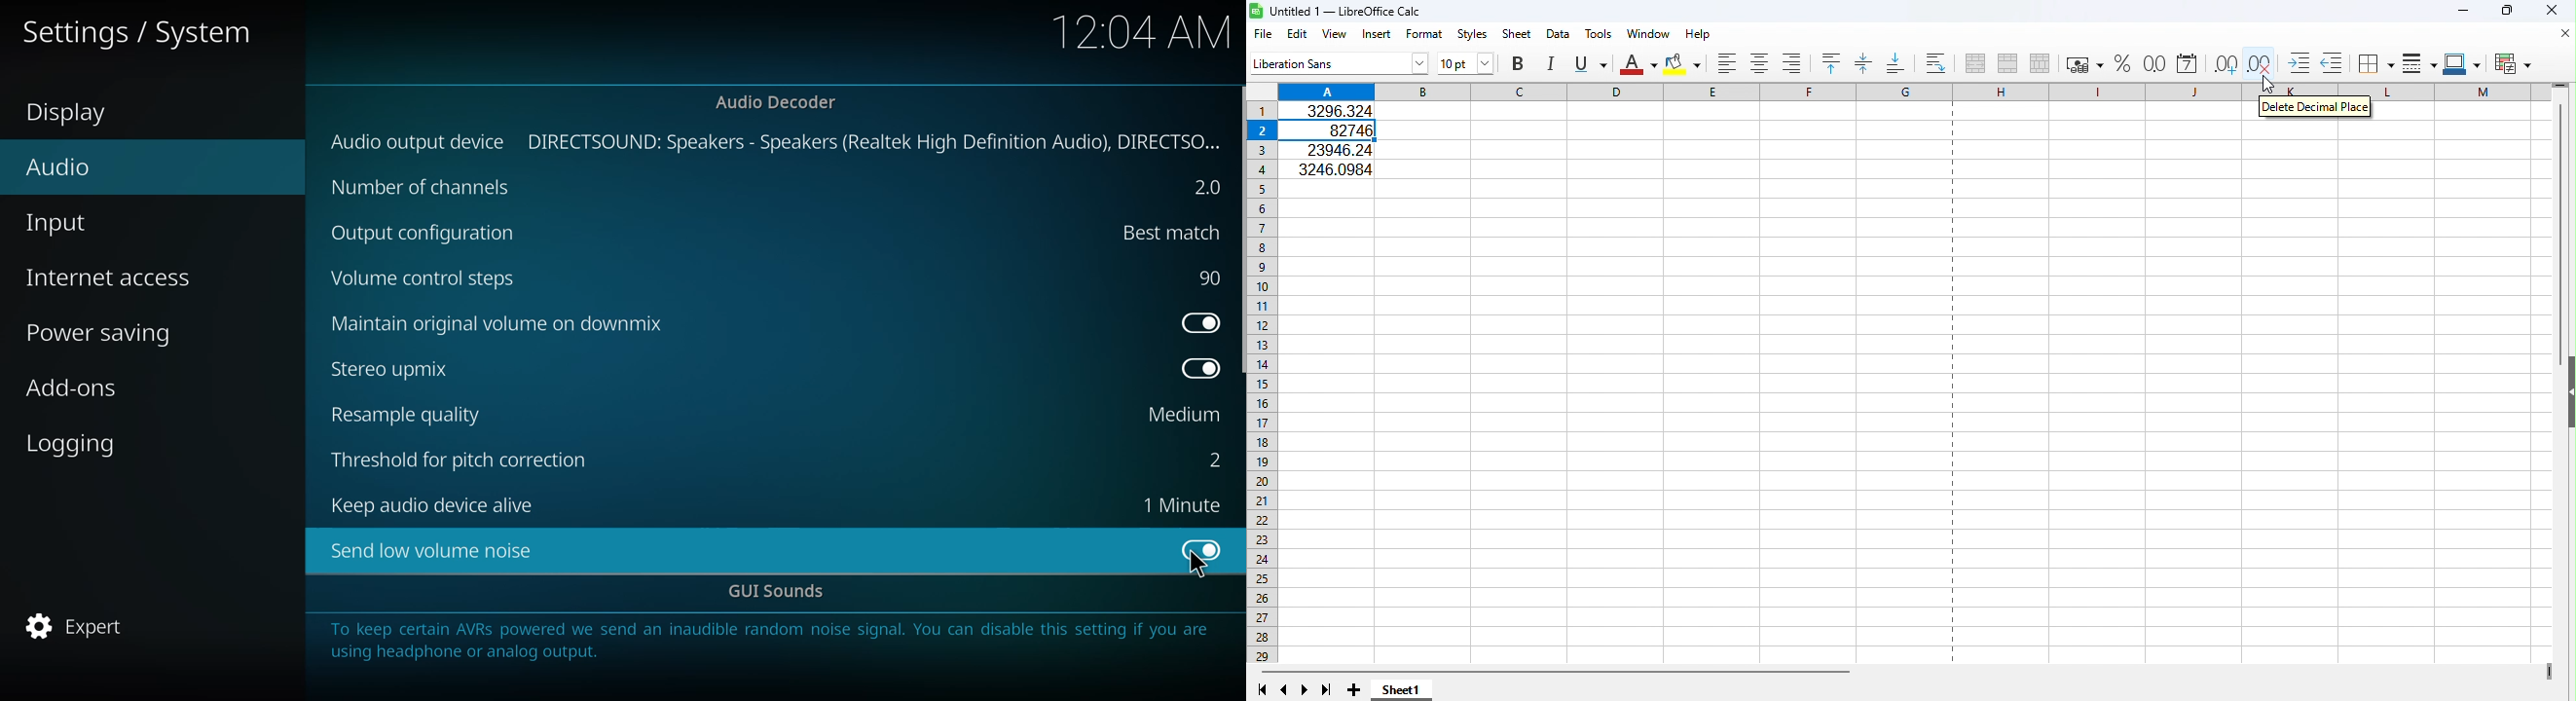 The height and width of the screenshot is (728, 2576). I want to click on Sheet, so click(1514, 33).